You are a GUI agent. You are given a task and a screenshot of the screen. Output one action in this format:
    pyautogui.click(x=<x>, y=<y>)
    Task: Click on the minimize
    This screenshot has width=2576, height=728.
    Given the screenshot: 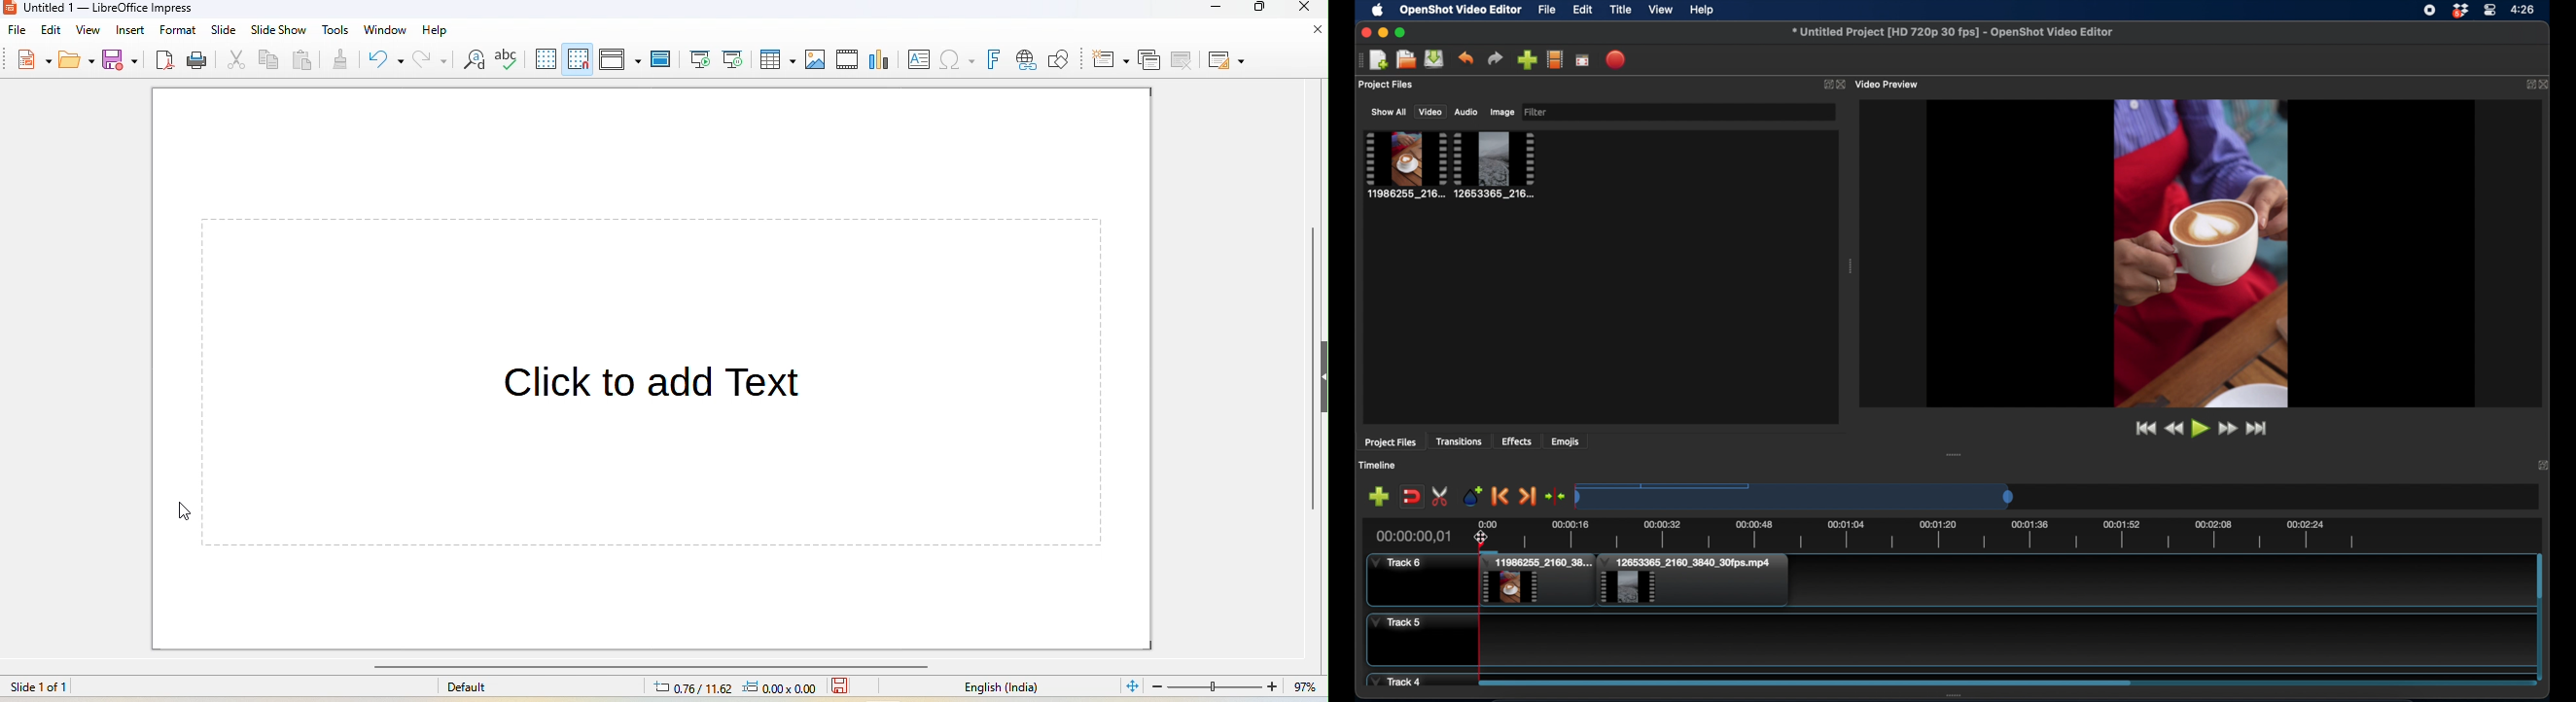 What is the action you would take?
    pyautogui.click(x=1382, y=32)
    